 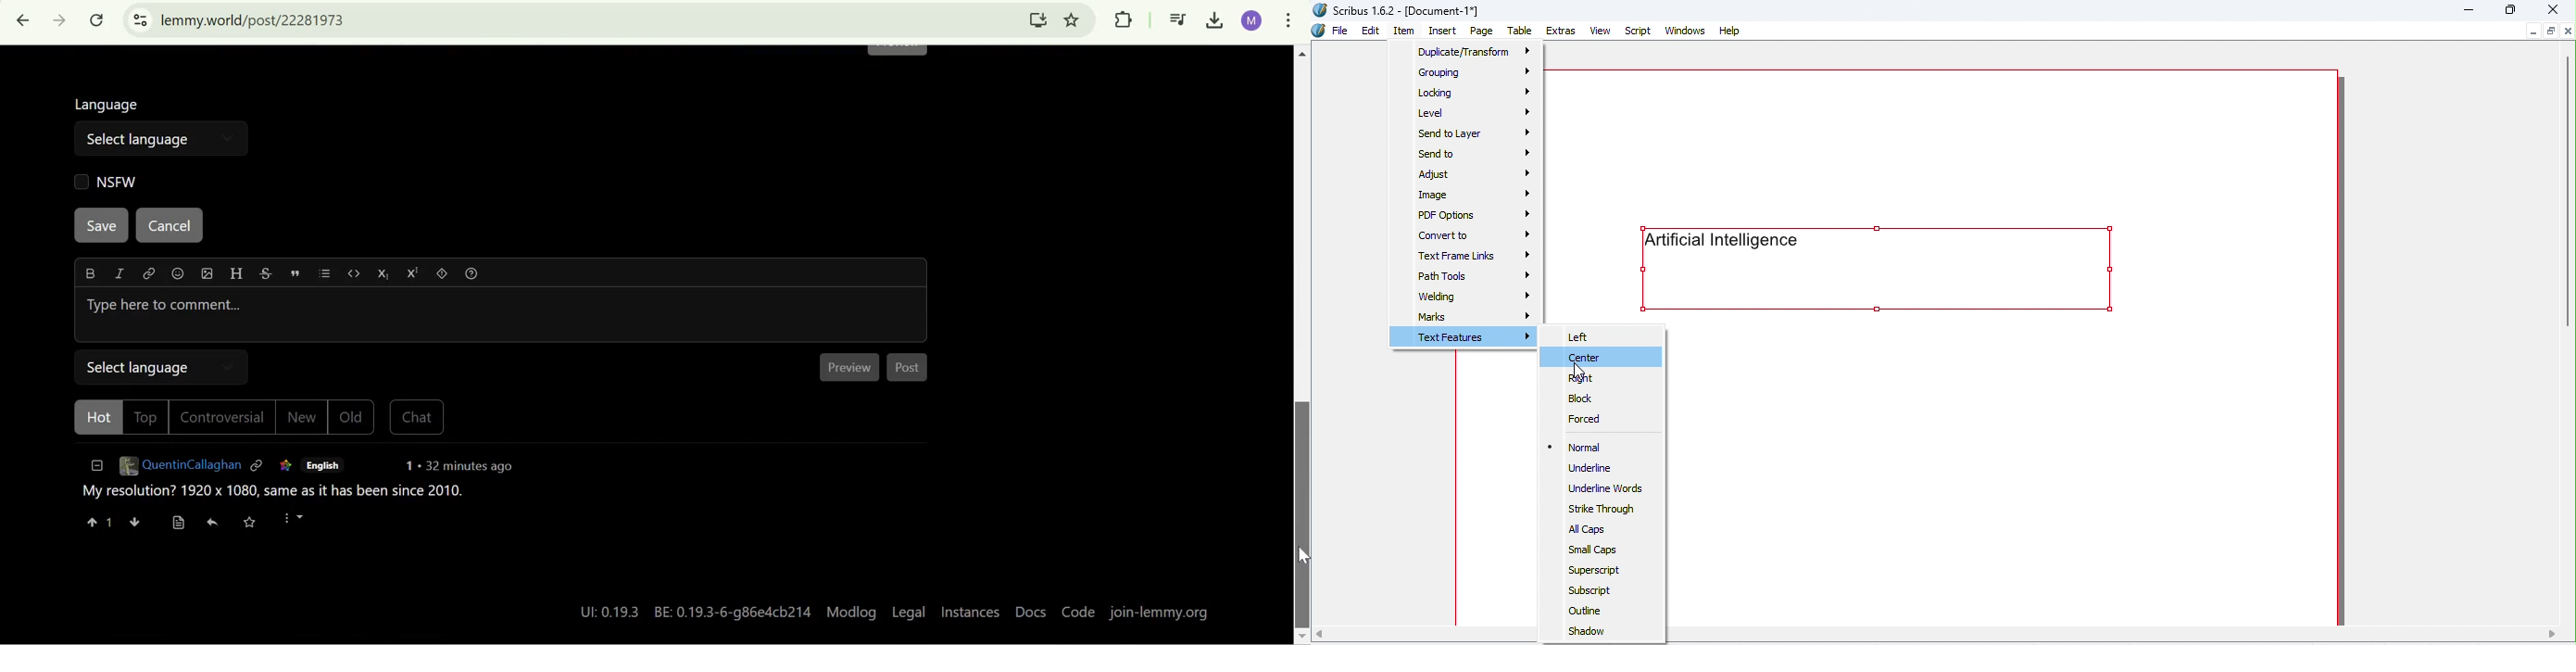 I want to click on Vertical scroll bar, so click(x=2569, y=190).